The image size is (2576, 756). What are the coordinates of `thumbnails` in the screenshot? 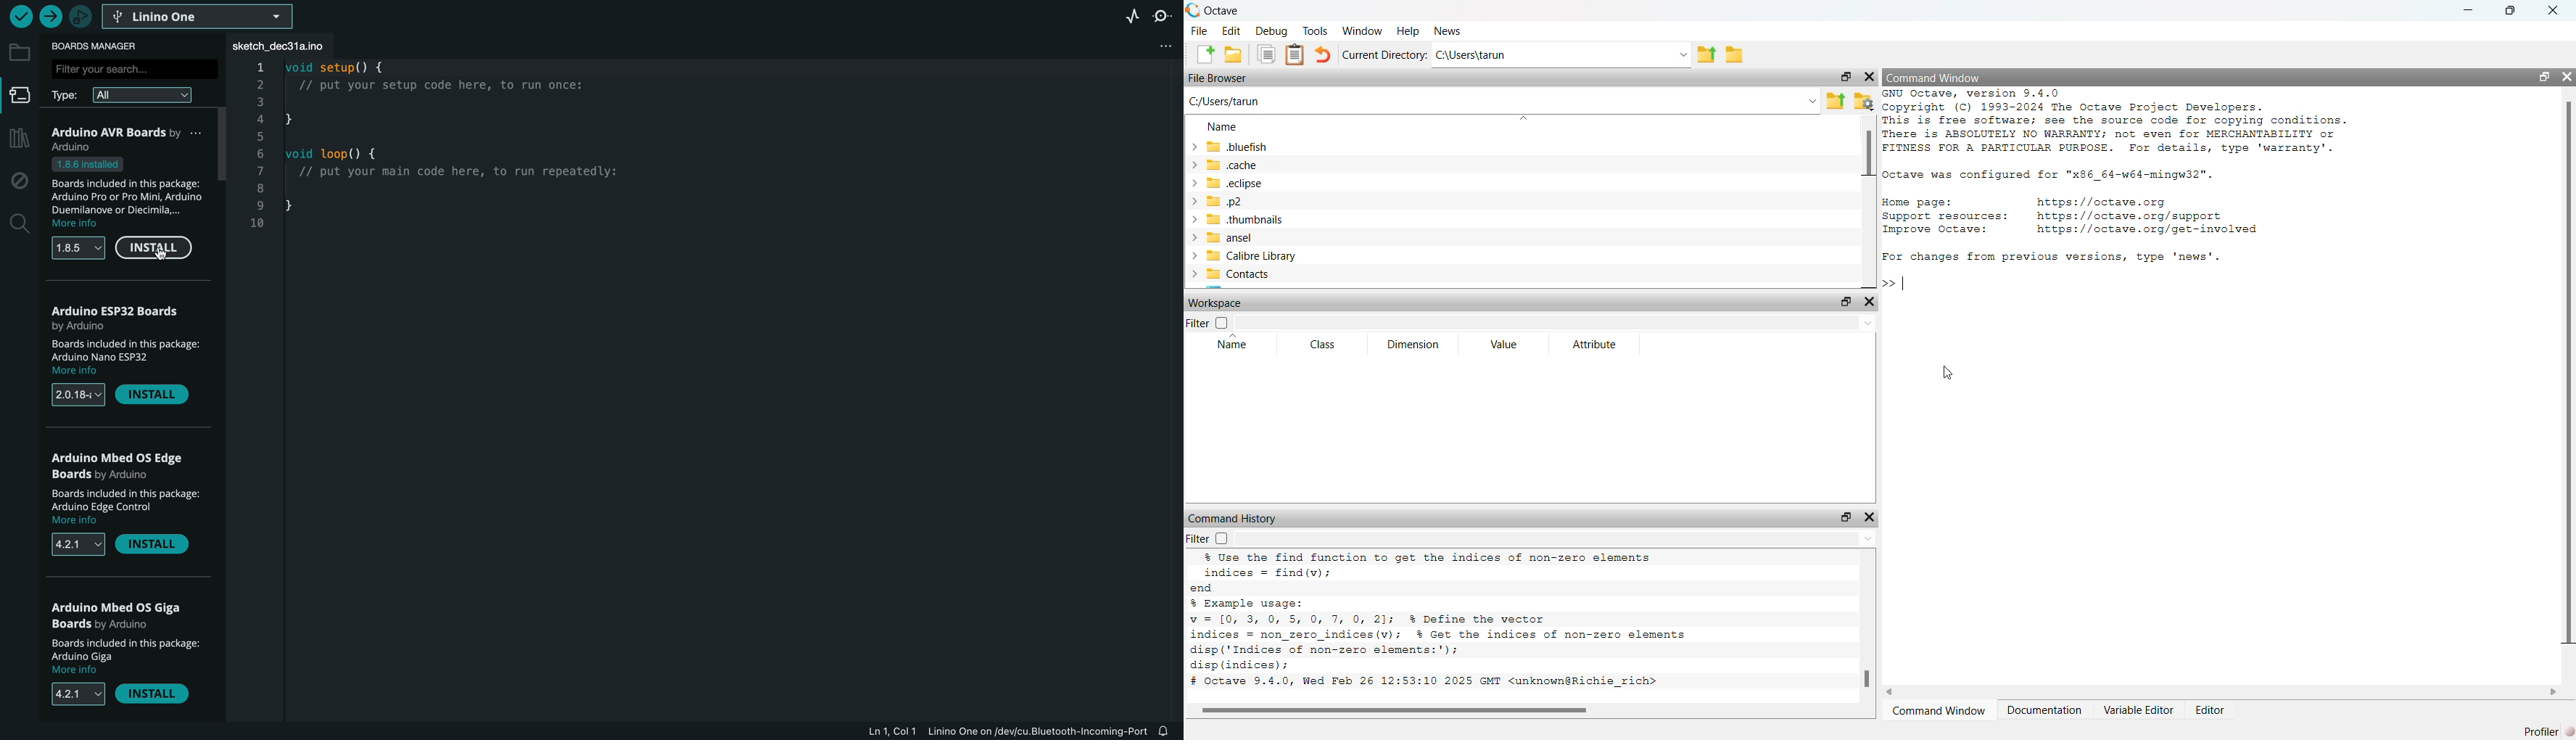 It's located at (1244, 221).